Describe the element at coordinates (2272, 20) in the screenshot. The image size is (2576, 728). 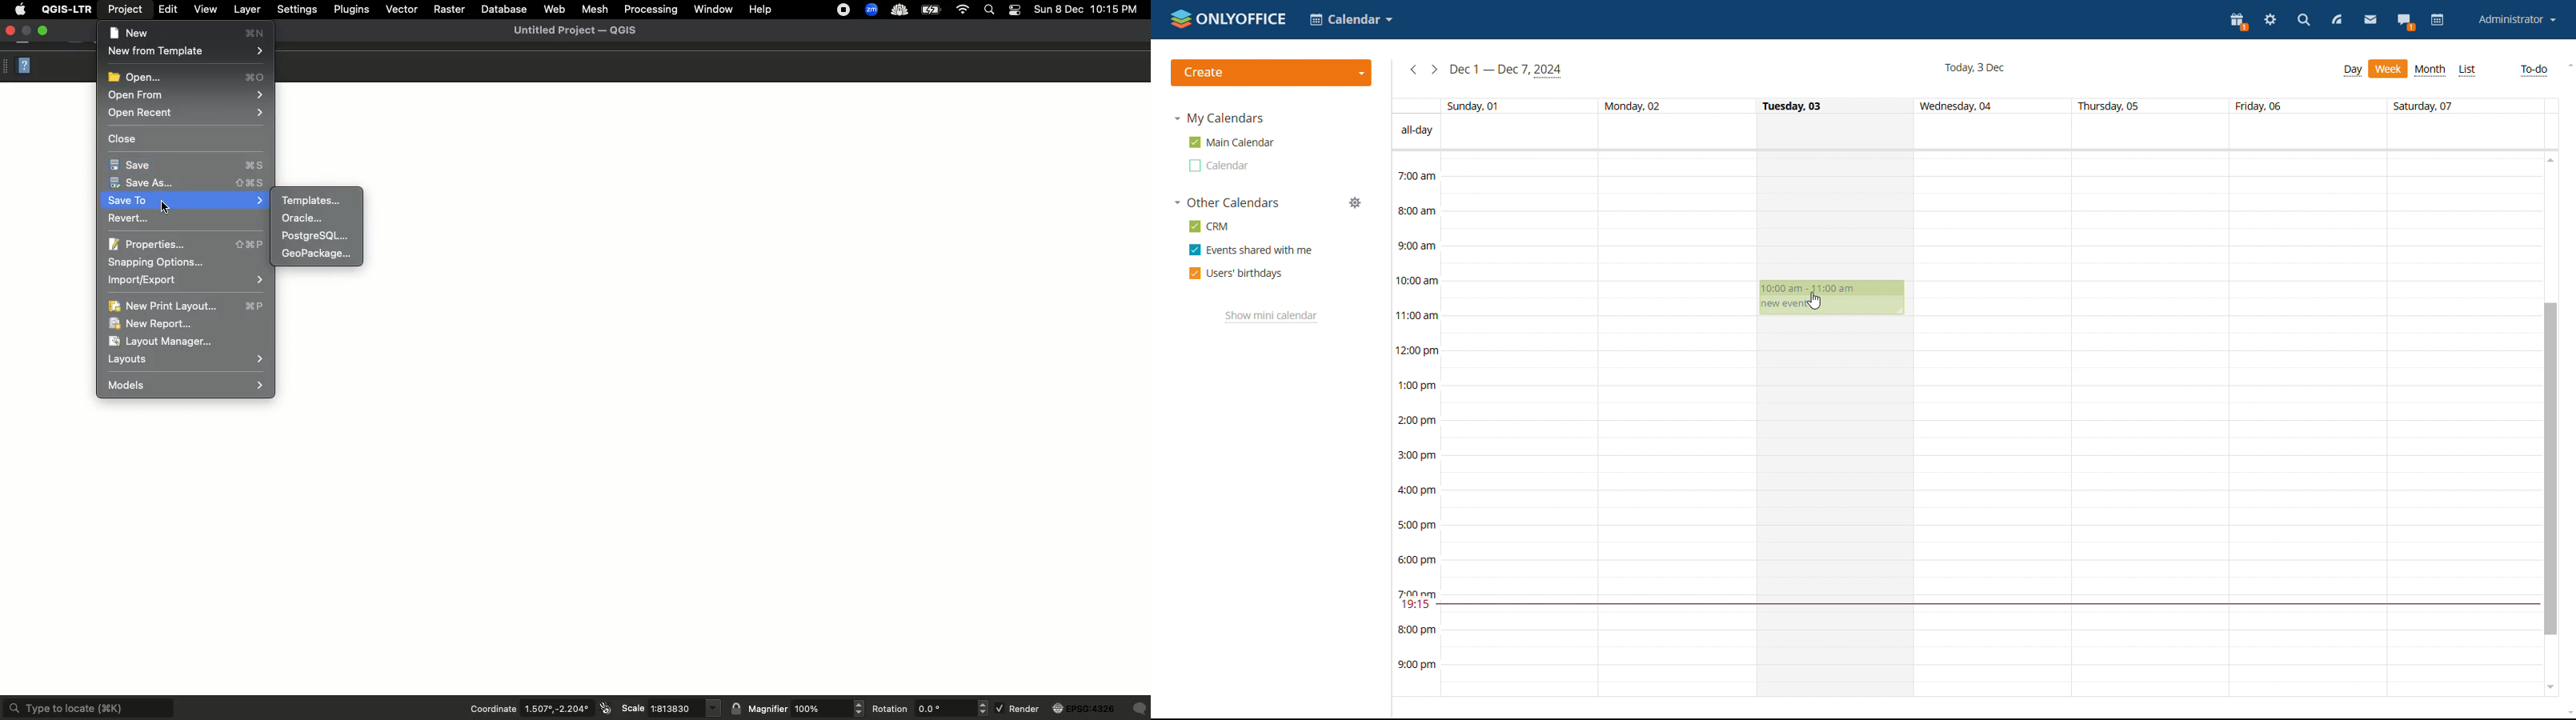
I see `settings` at that location.